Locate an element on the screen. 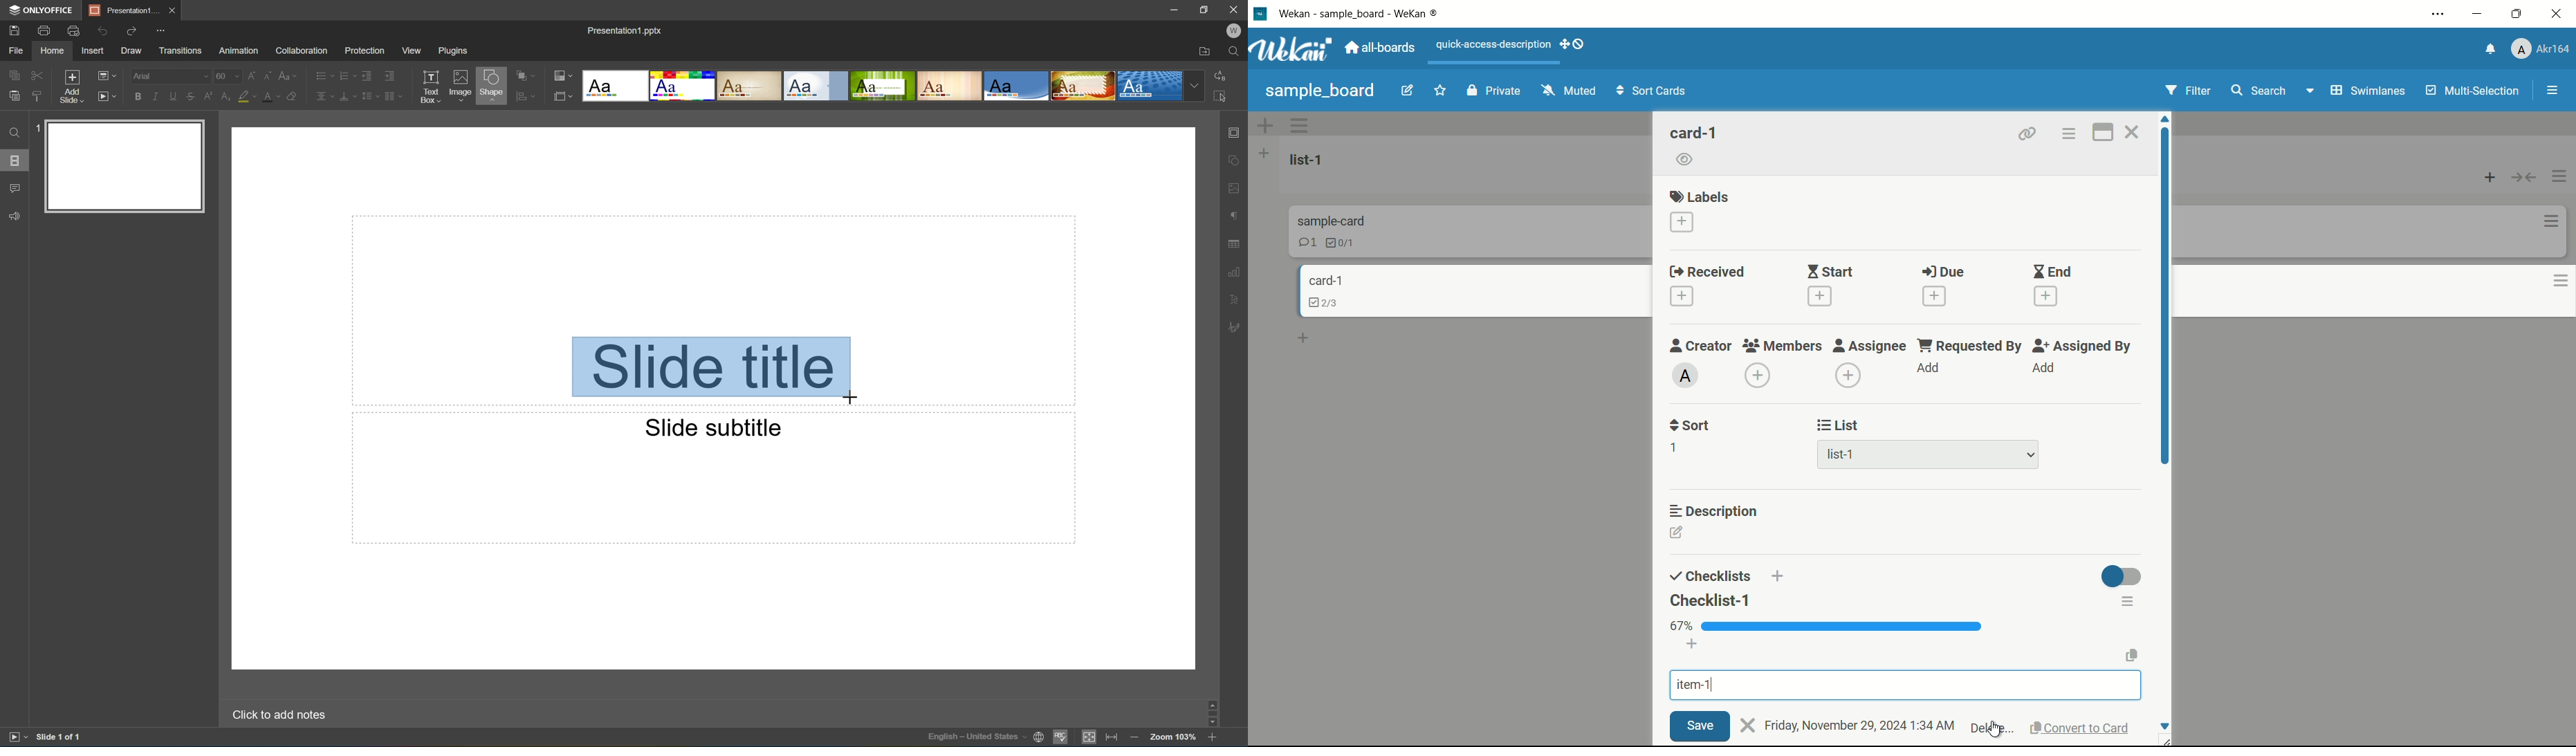 This screenshot has width=2576, height=756. due is located at coordinates (1948, 273).